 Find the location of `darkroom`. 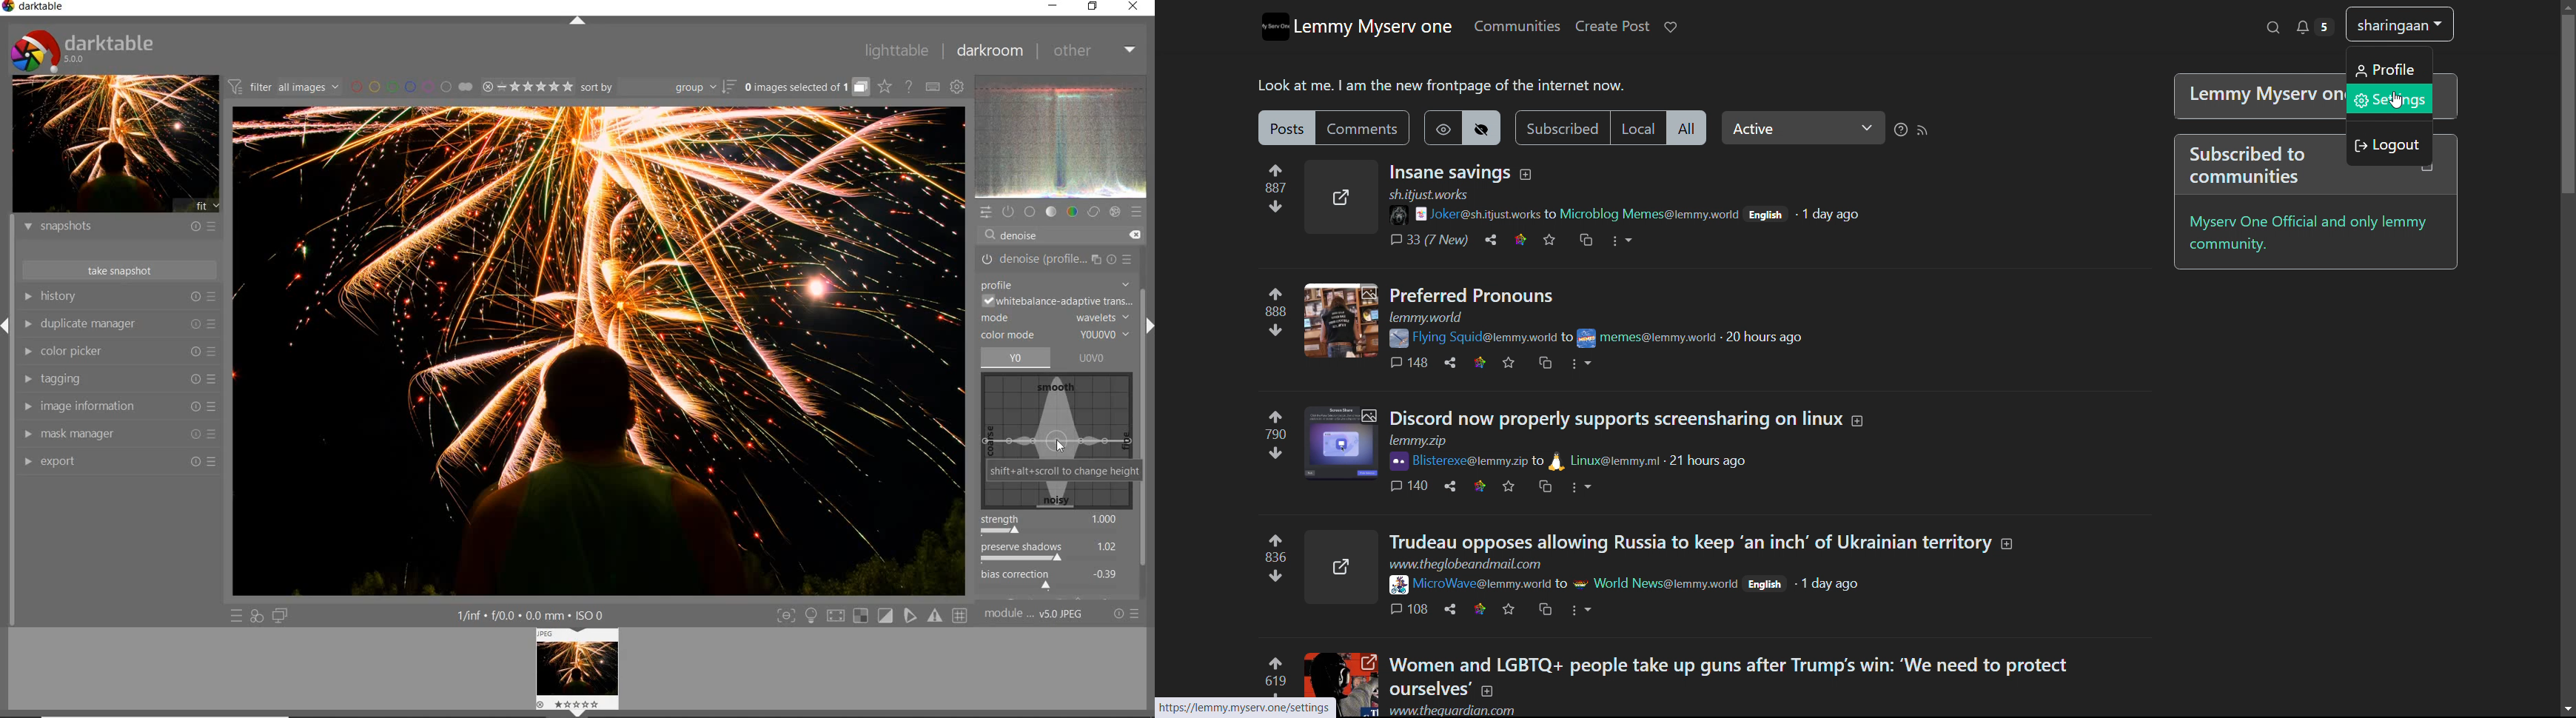

darkroom is located at coordinates (989, 51).